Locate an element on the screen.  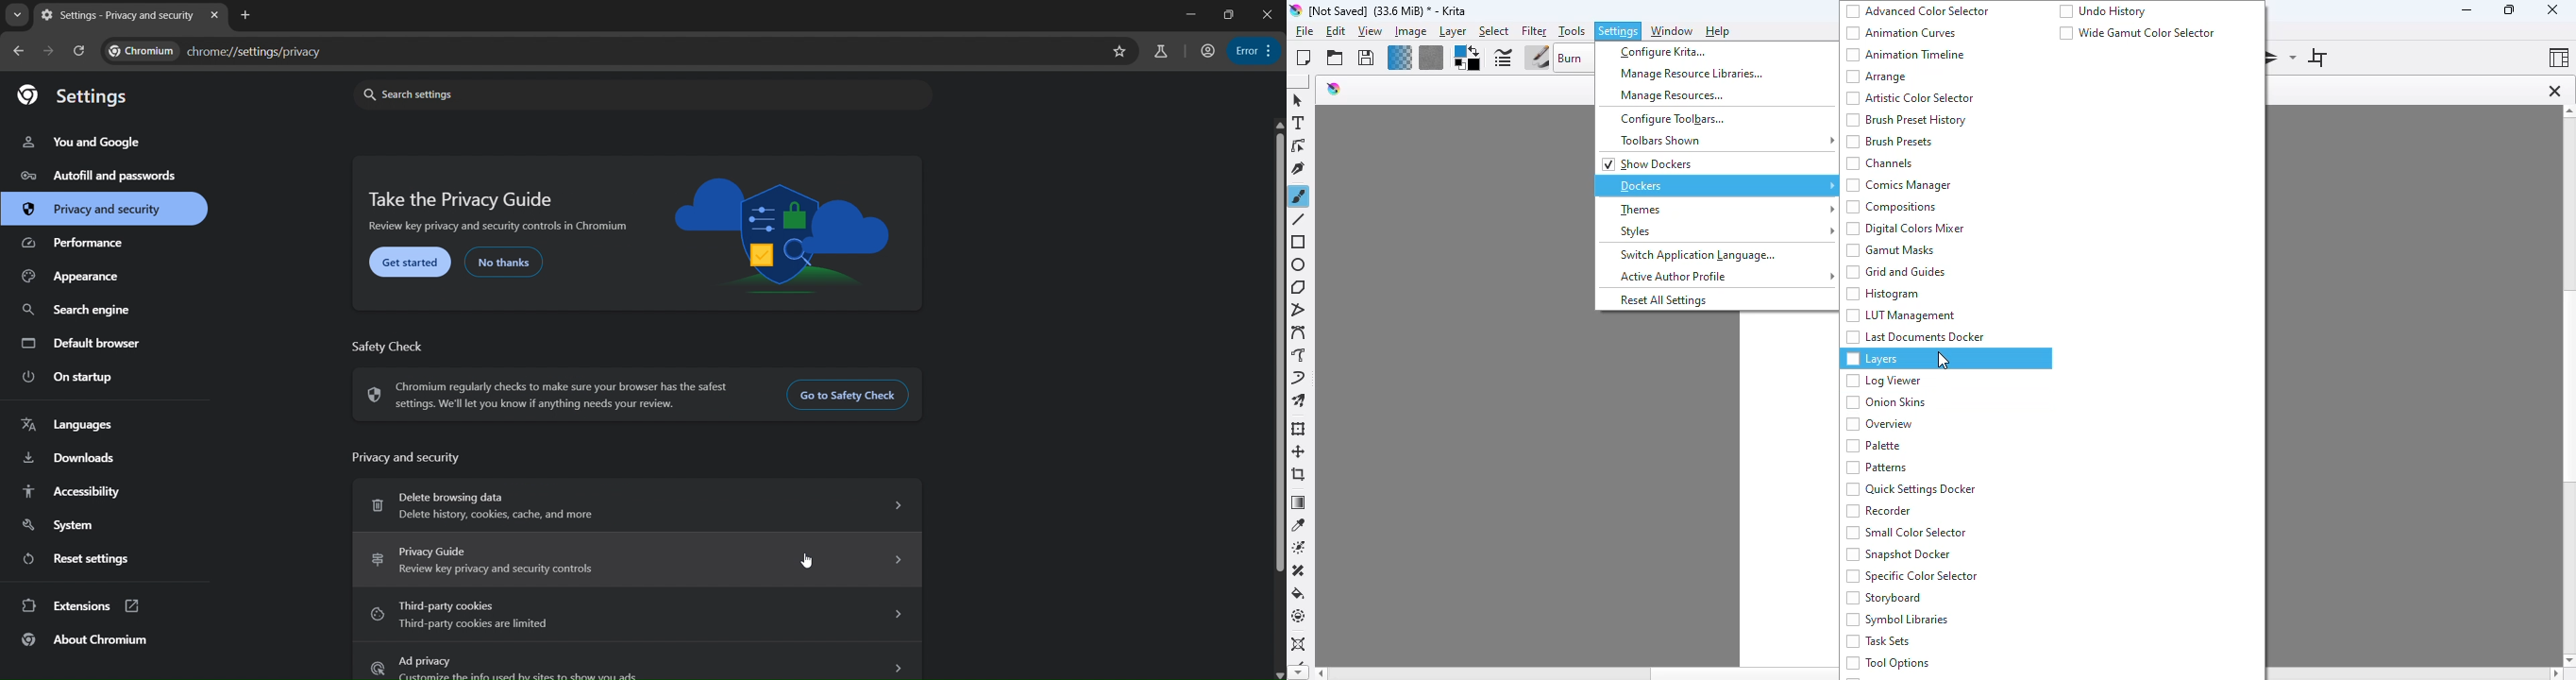
menu is located at coordinates (1255, 51).